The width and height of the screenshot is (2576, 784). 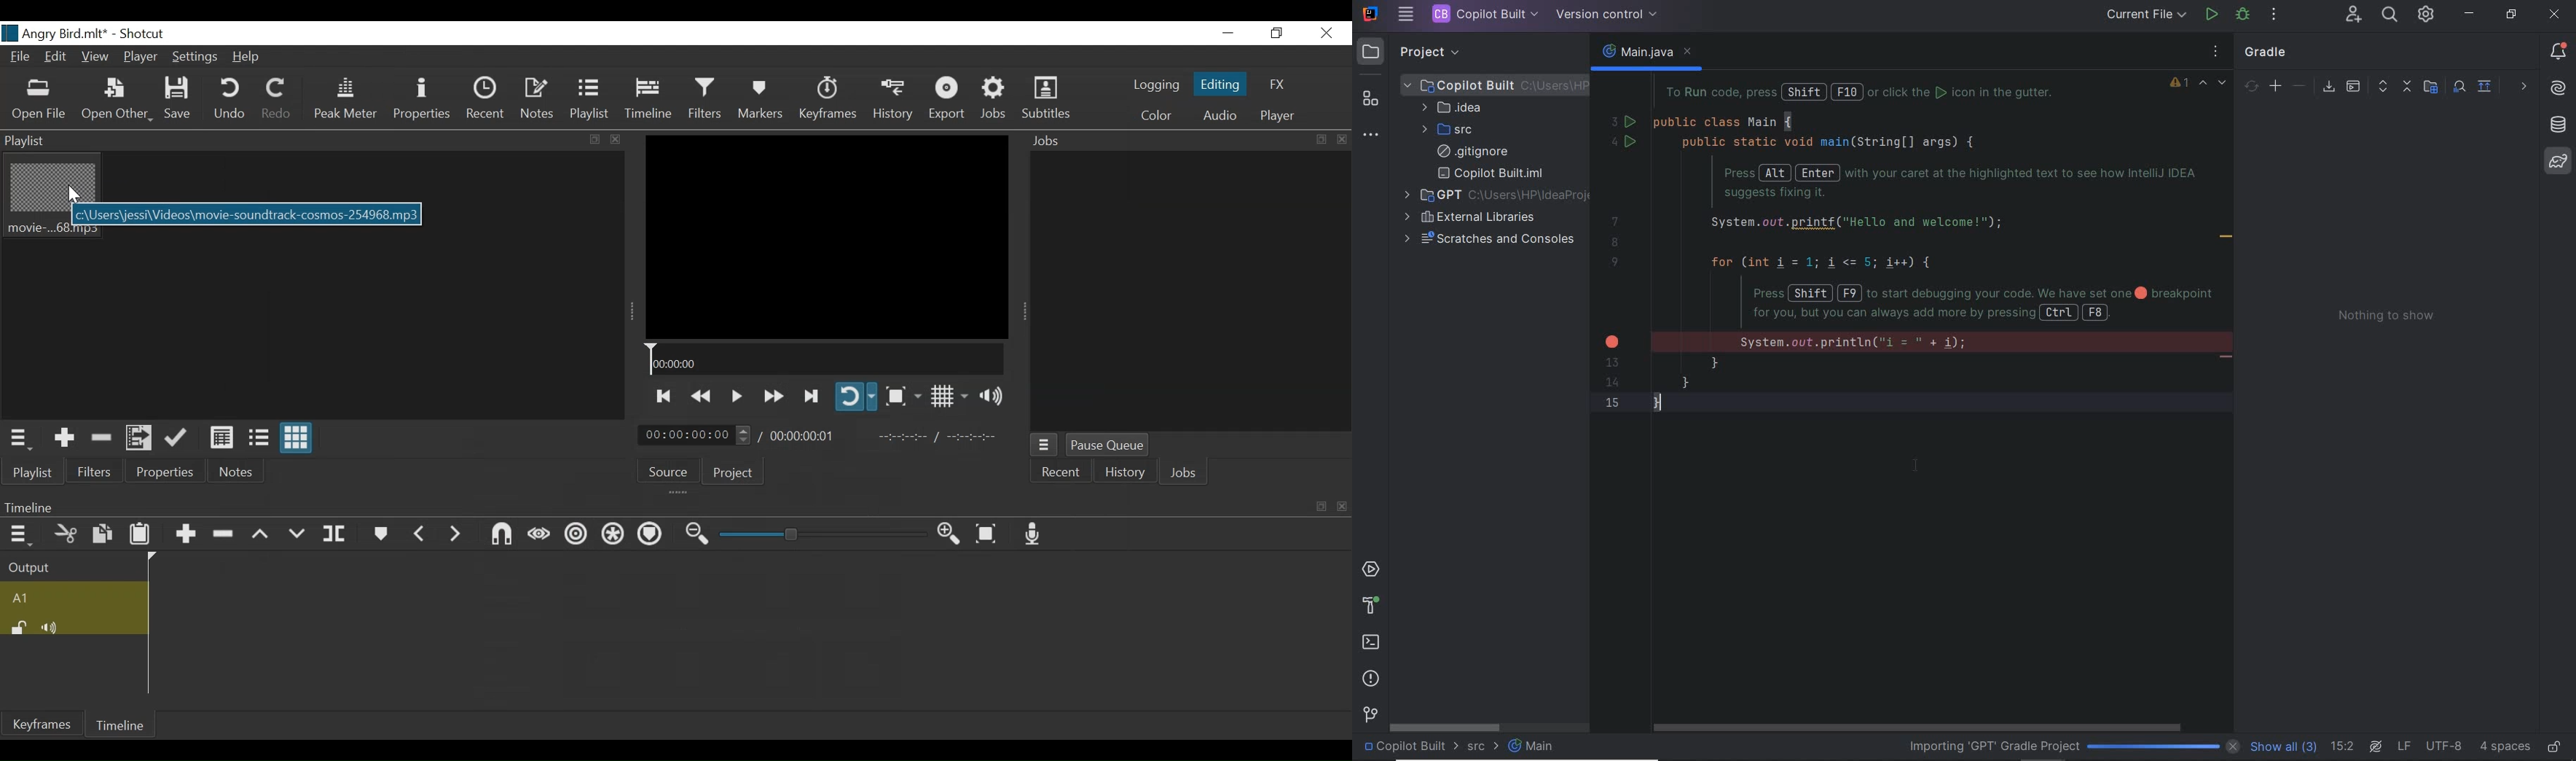 I want to click on Jobs, so click(x=1187, y=474).